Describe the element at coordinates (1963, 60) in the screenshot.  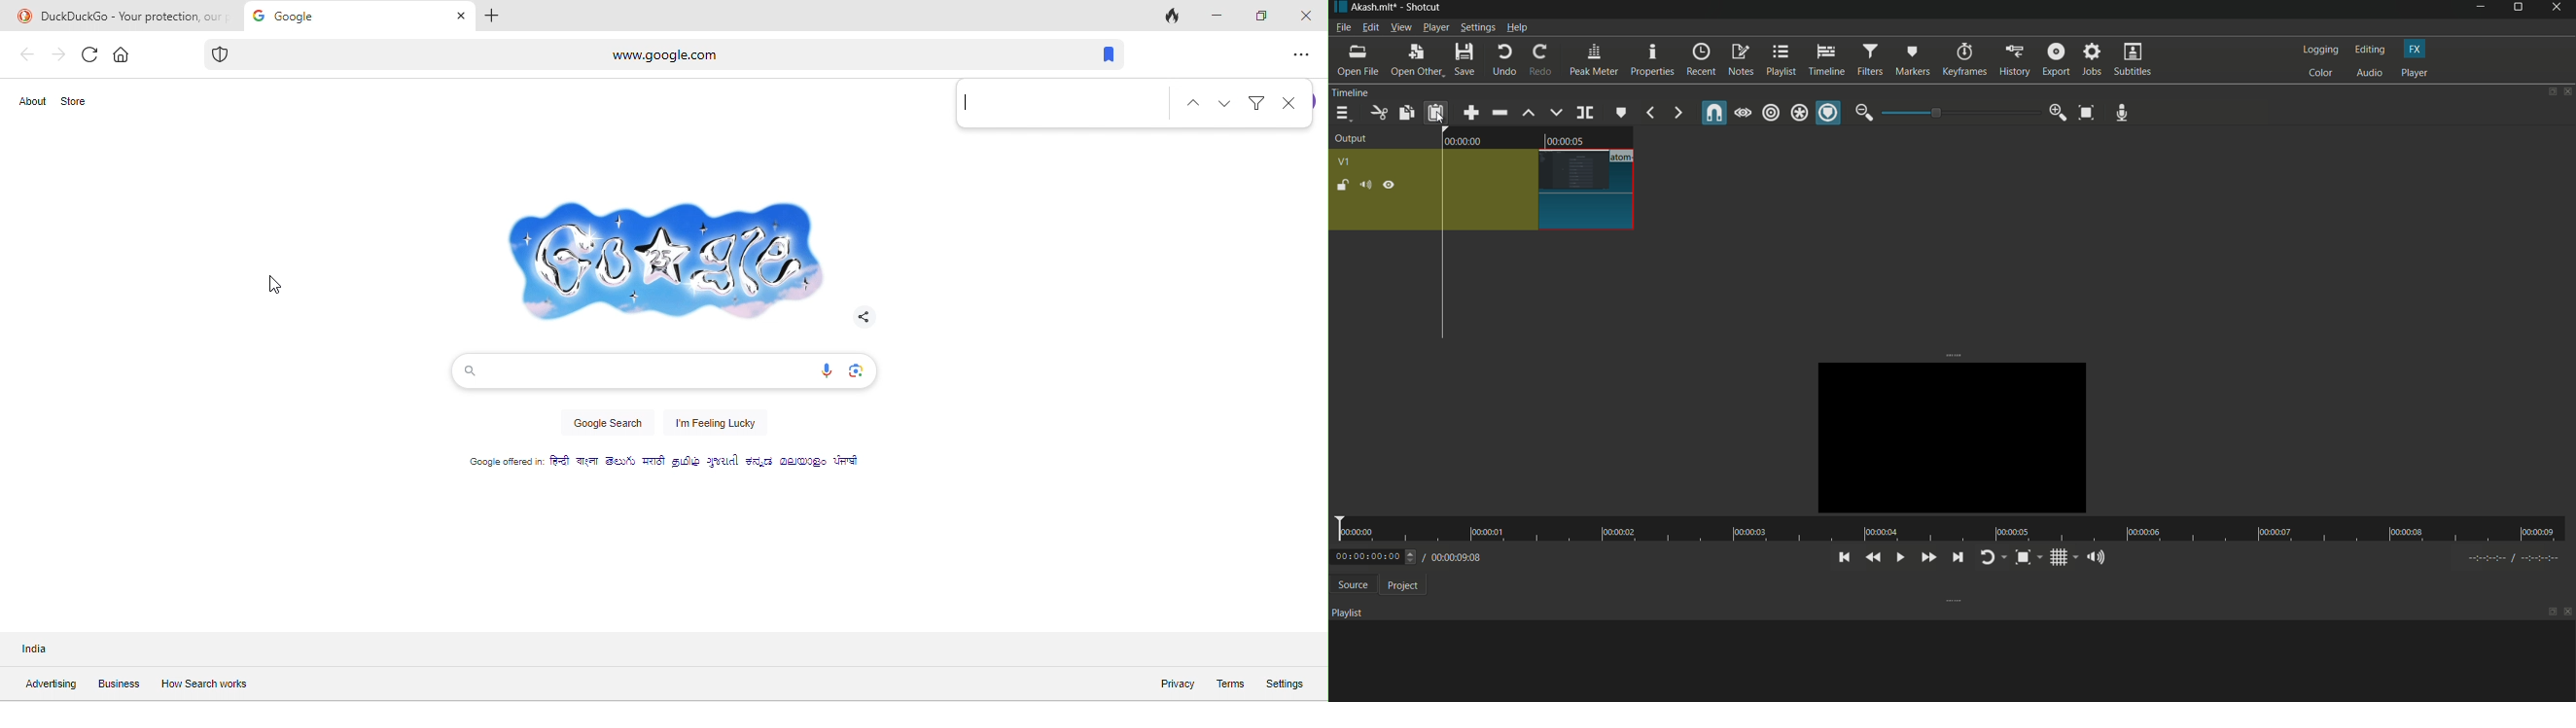
I see `keyframes` at that location.